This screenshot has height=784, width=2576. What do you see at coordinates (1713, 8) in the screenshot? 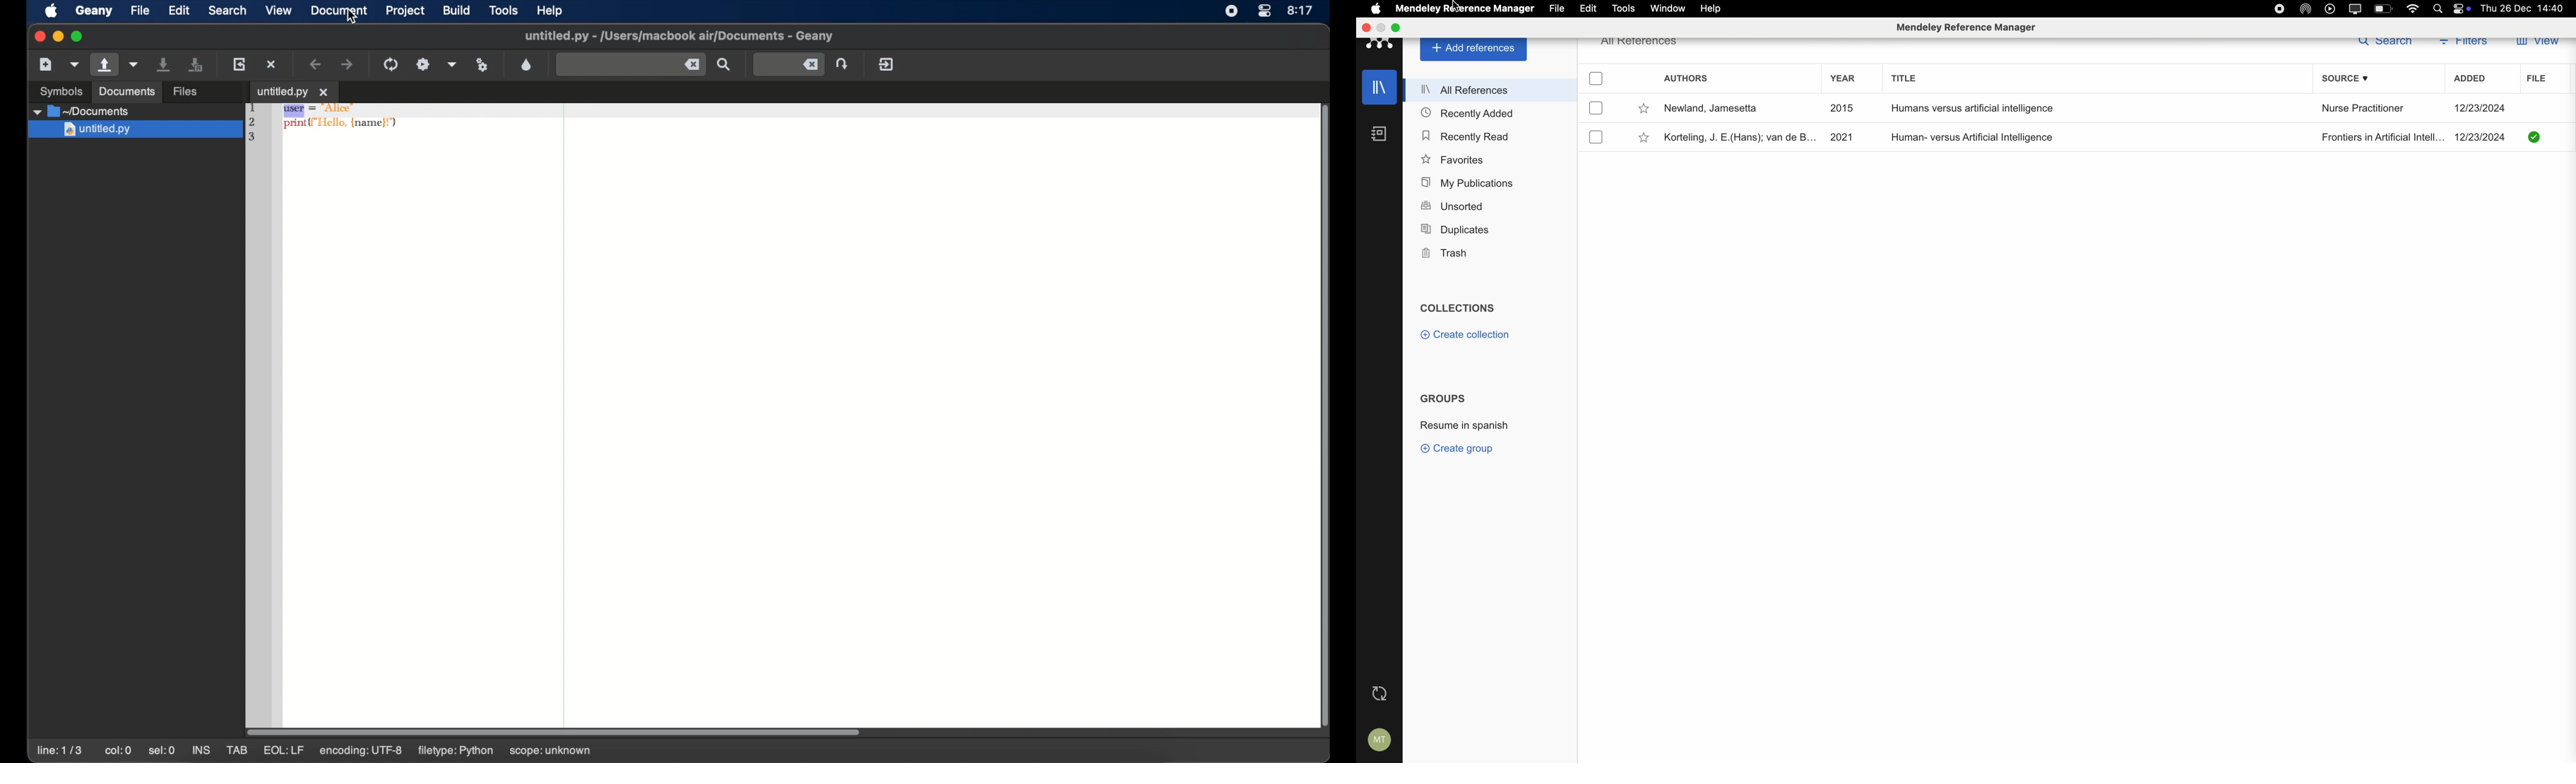
I see `help` at bounding box center [1713, 8].